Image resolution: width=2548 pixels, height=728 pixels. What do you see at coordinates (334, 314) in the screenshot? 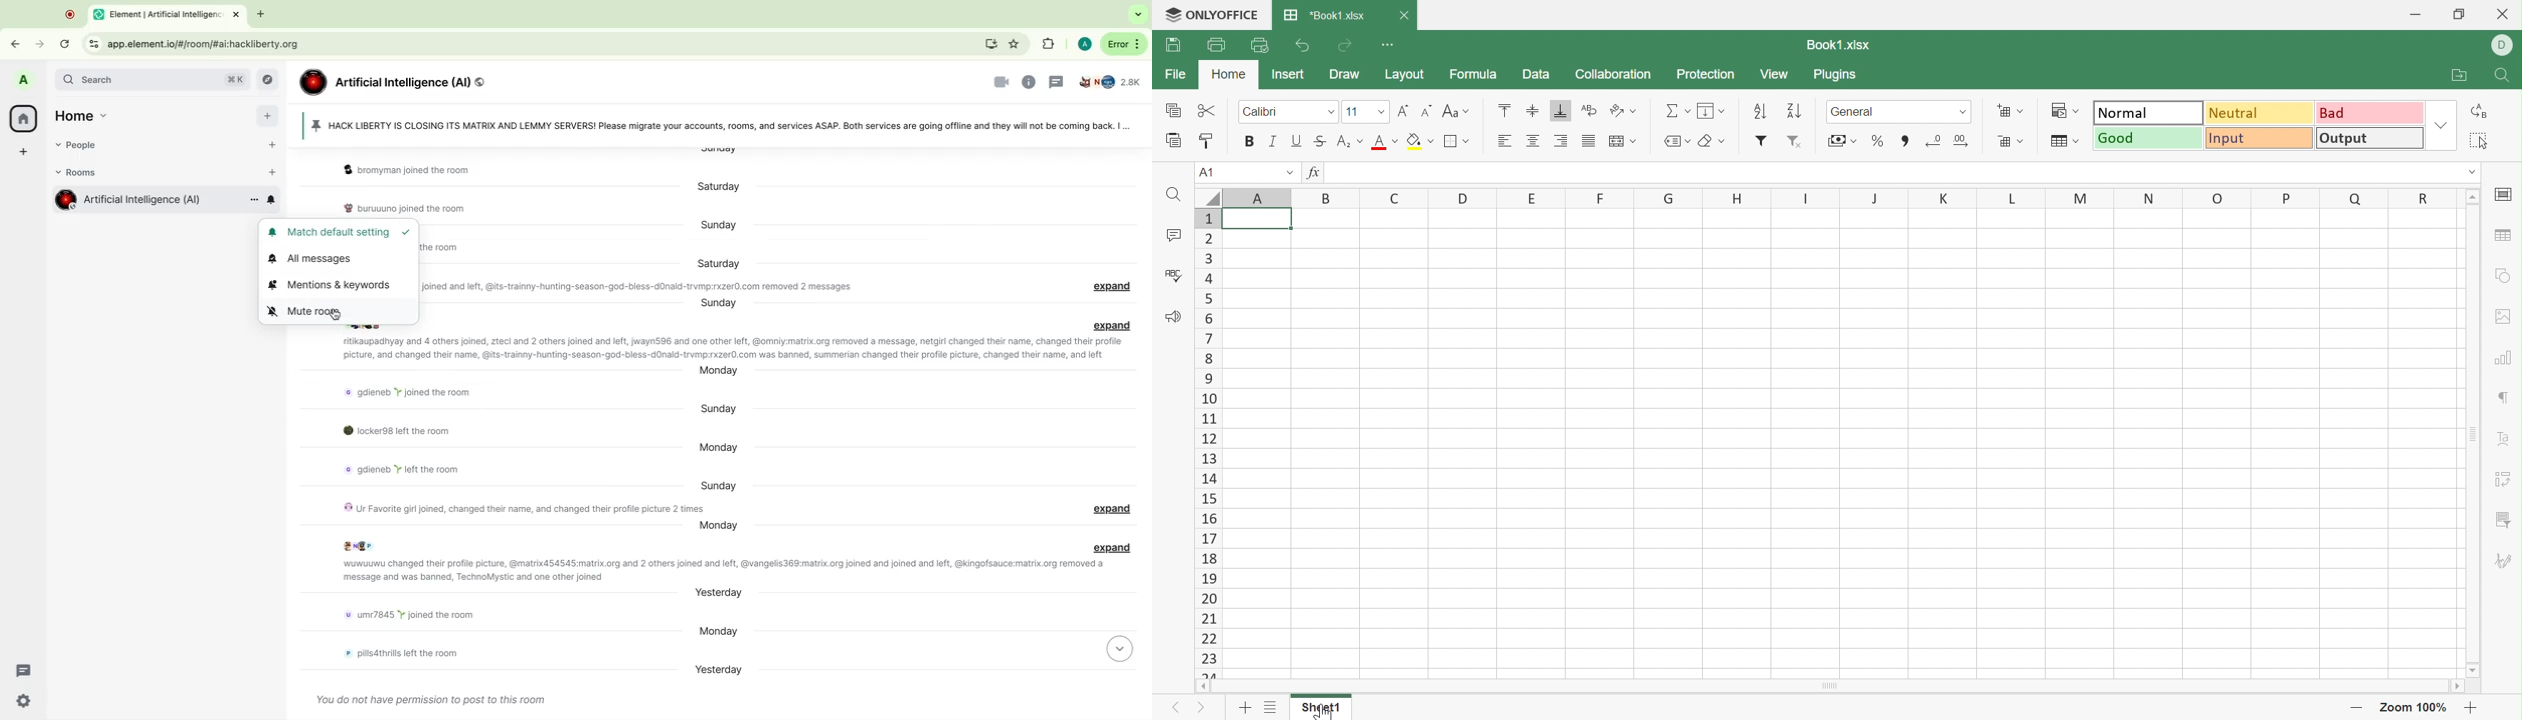
I see `` at bounding box center [334, 314].